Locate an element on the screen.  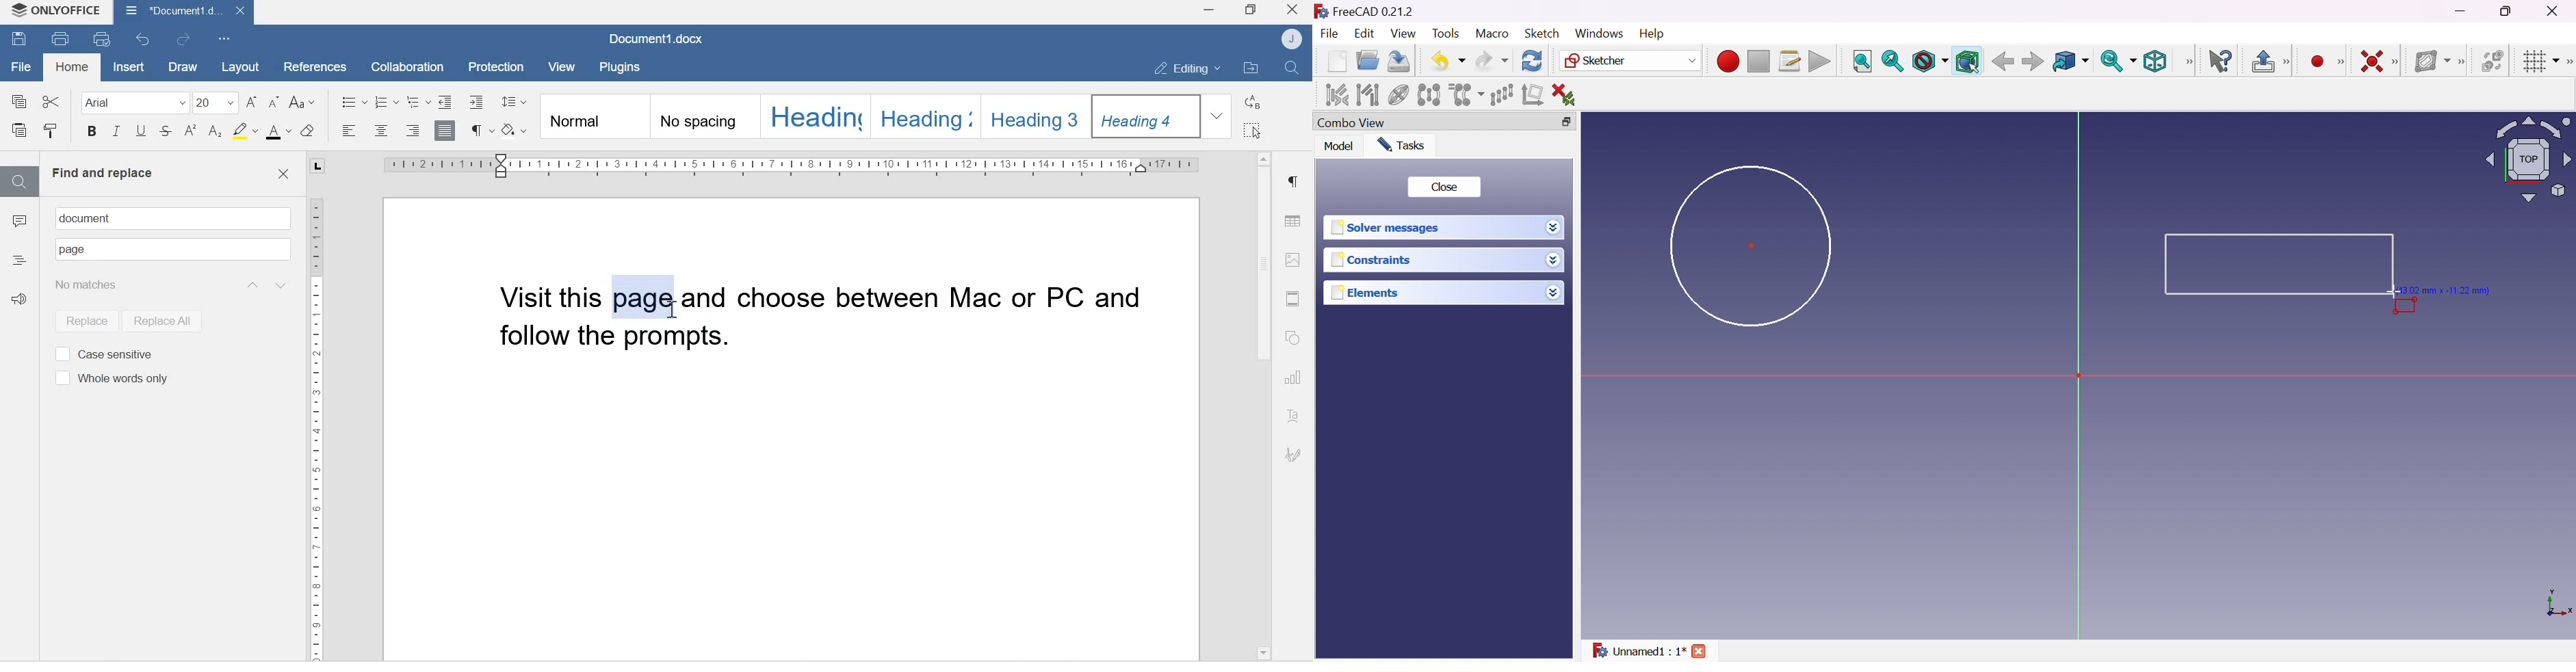
Subscript is located at coordinates (216, 132).